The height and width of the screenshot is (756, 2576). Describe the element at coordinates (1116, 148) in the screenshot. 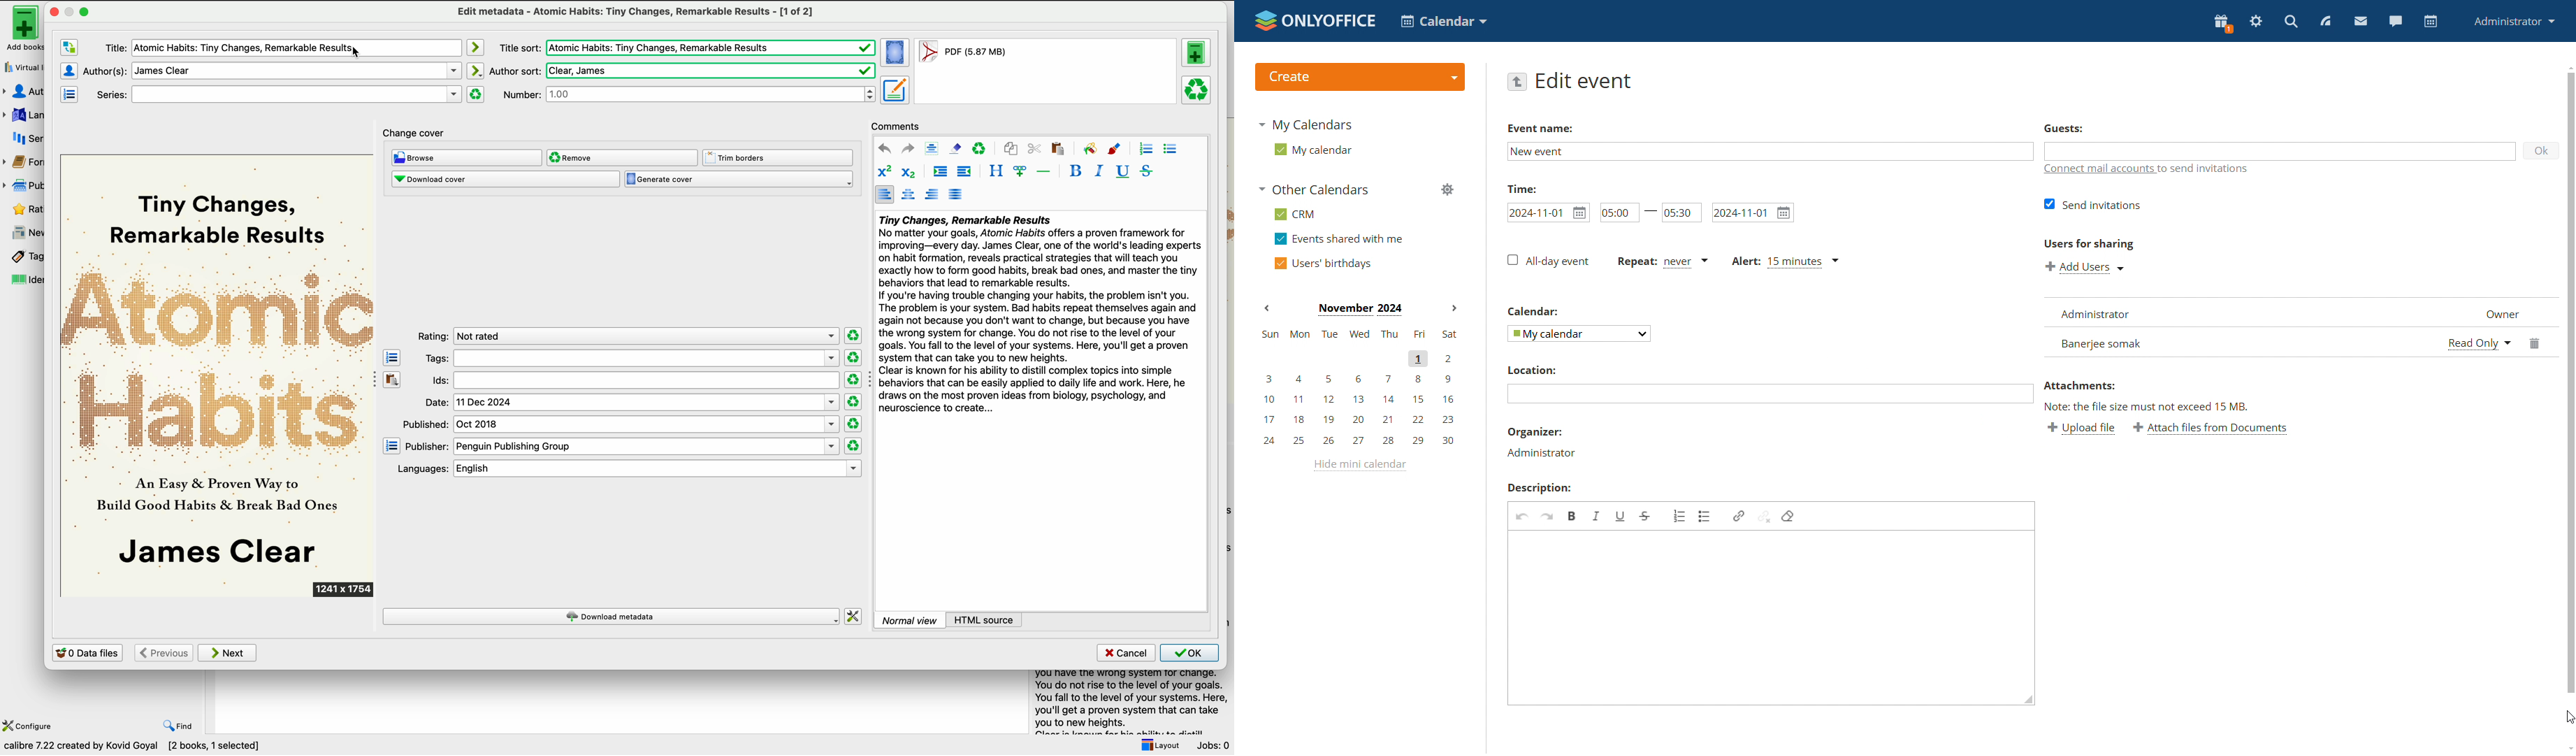

I see `foreground color` at that location.